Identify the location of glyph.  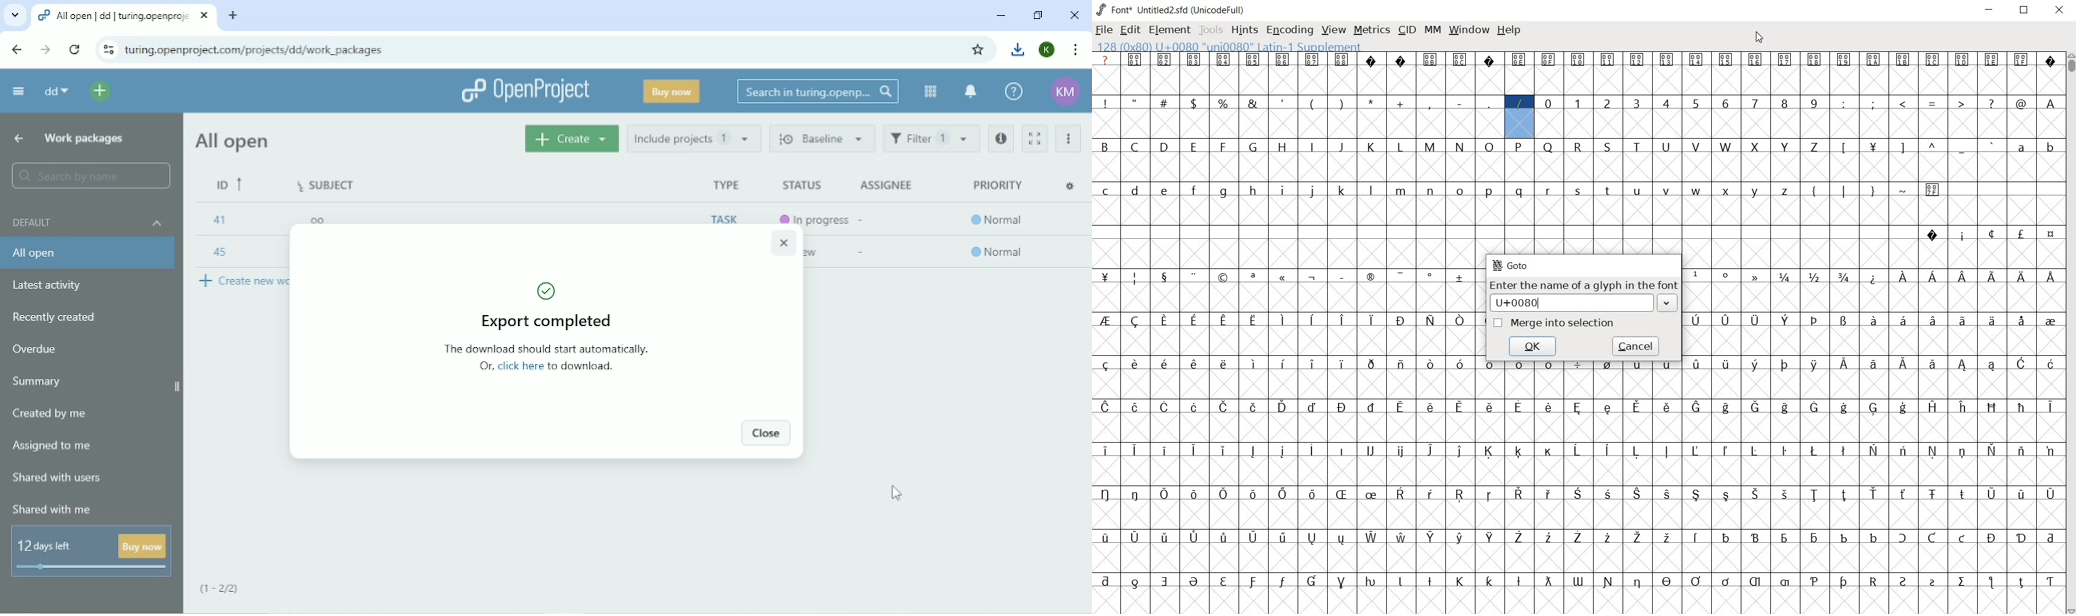
(1755, 277).